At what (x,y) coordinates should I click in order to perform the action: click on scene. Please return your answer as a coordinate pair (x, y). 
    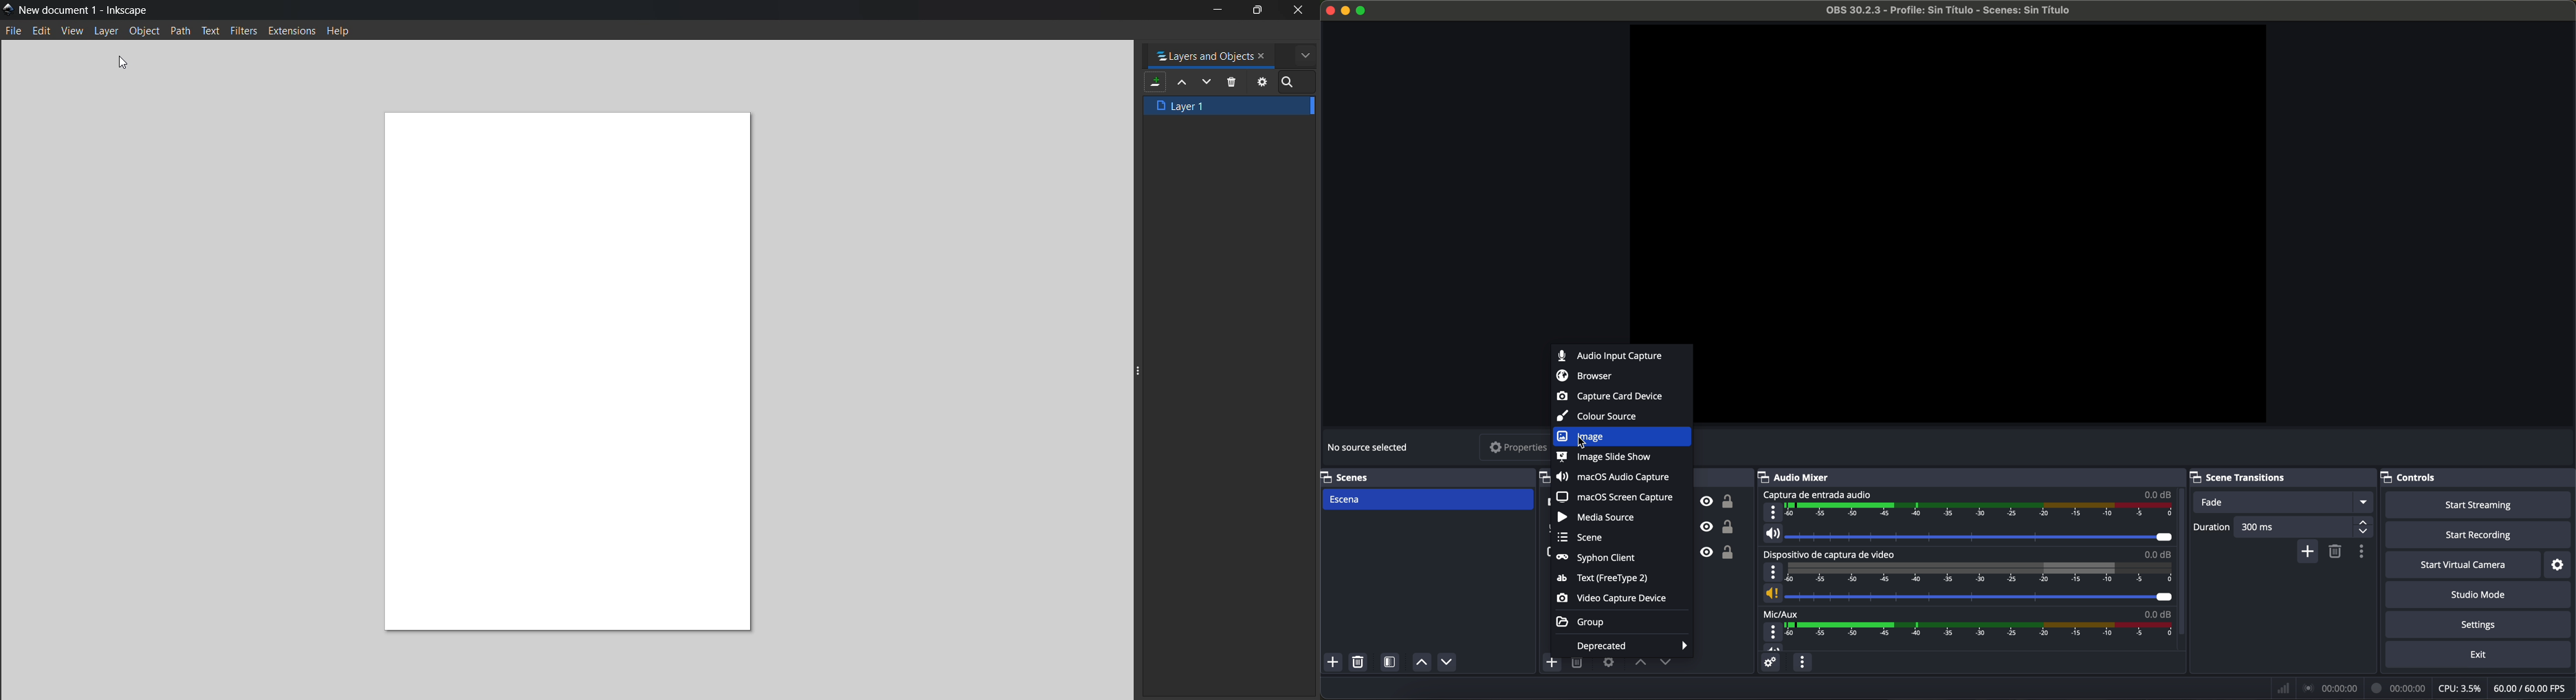
    Looking at the image, I should click on (1427, 500).